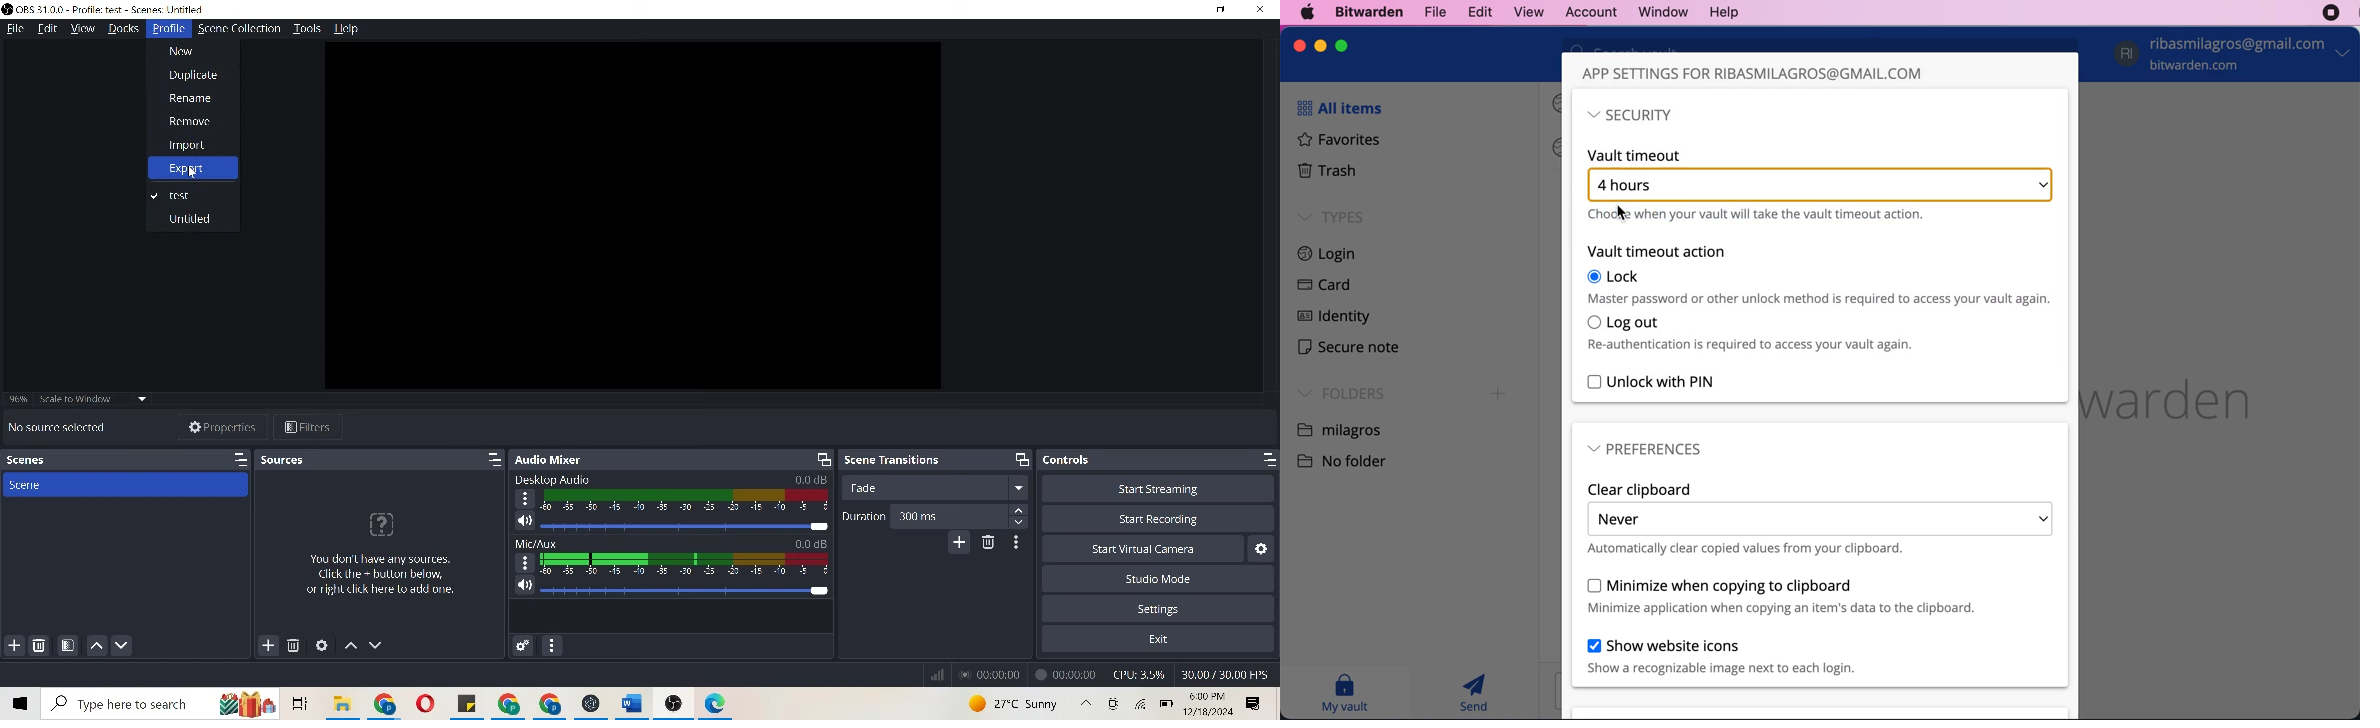  Describe the element at coordinates (1822, 287) in the screenshot. I see `lock` at that location.